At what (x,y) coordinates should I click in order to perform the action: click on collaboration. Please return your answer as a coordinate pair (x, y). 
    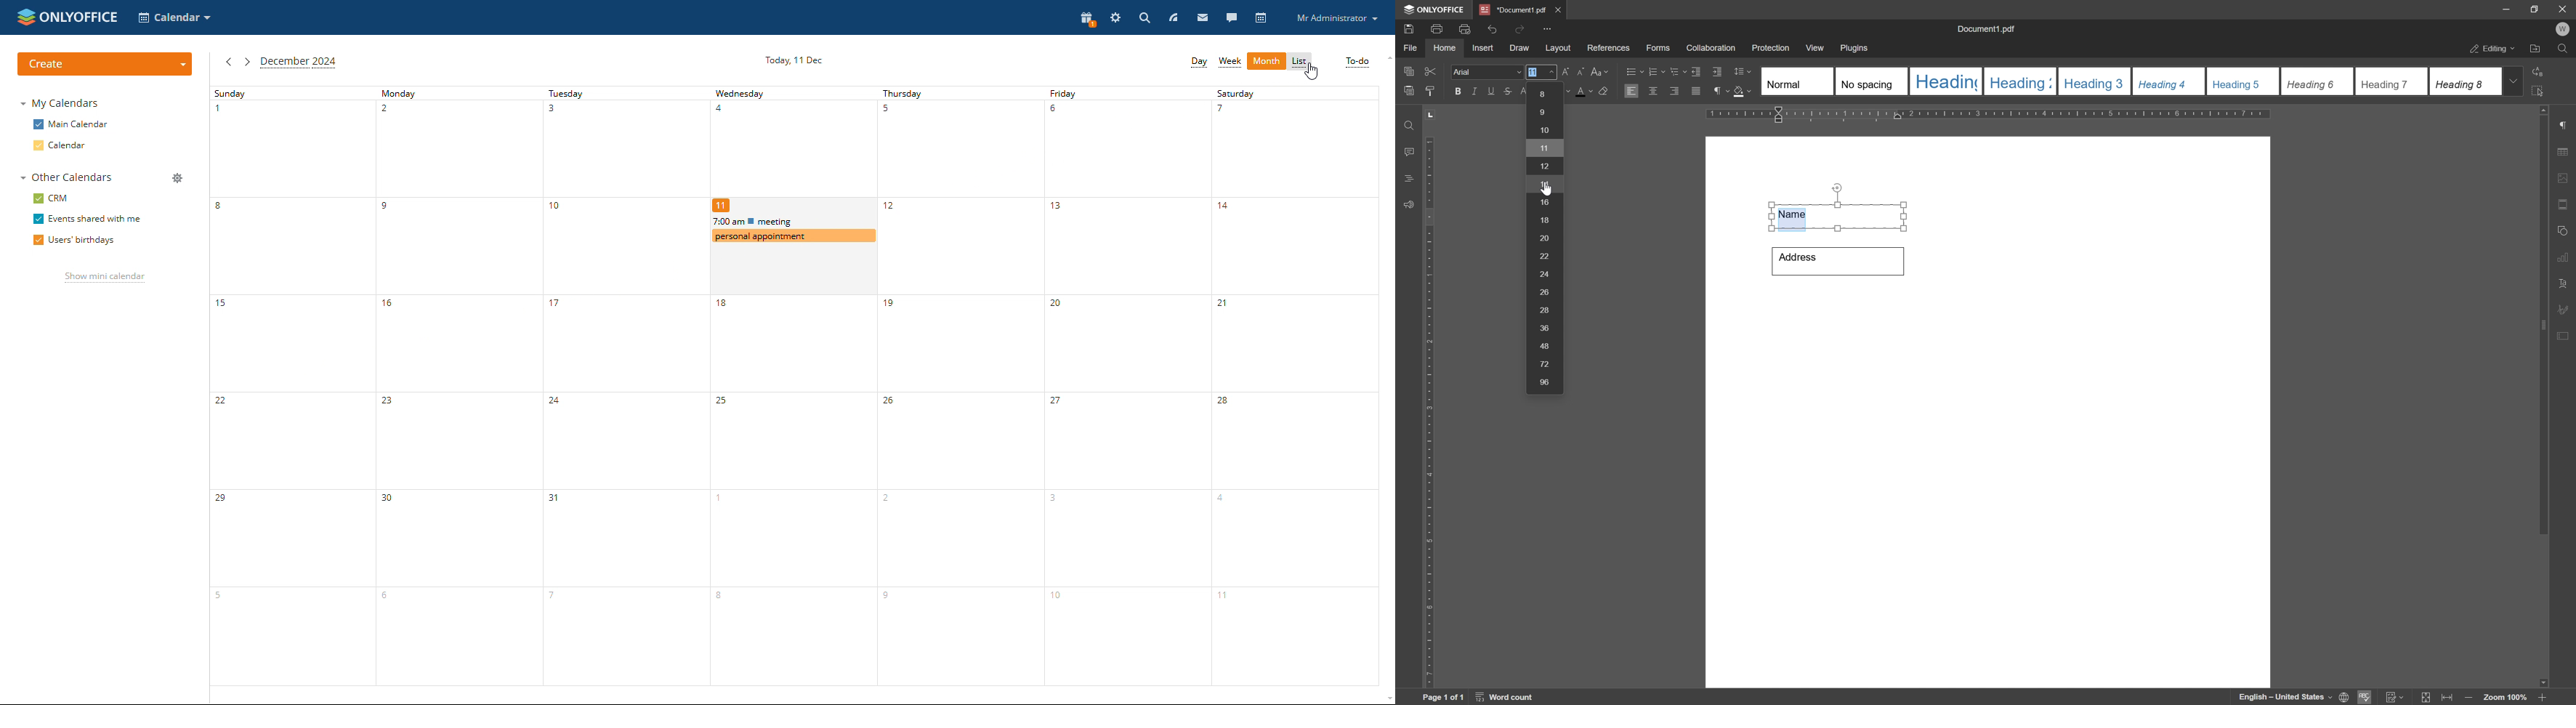
    Looking at the image, I should click on (1712, 48).